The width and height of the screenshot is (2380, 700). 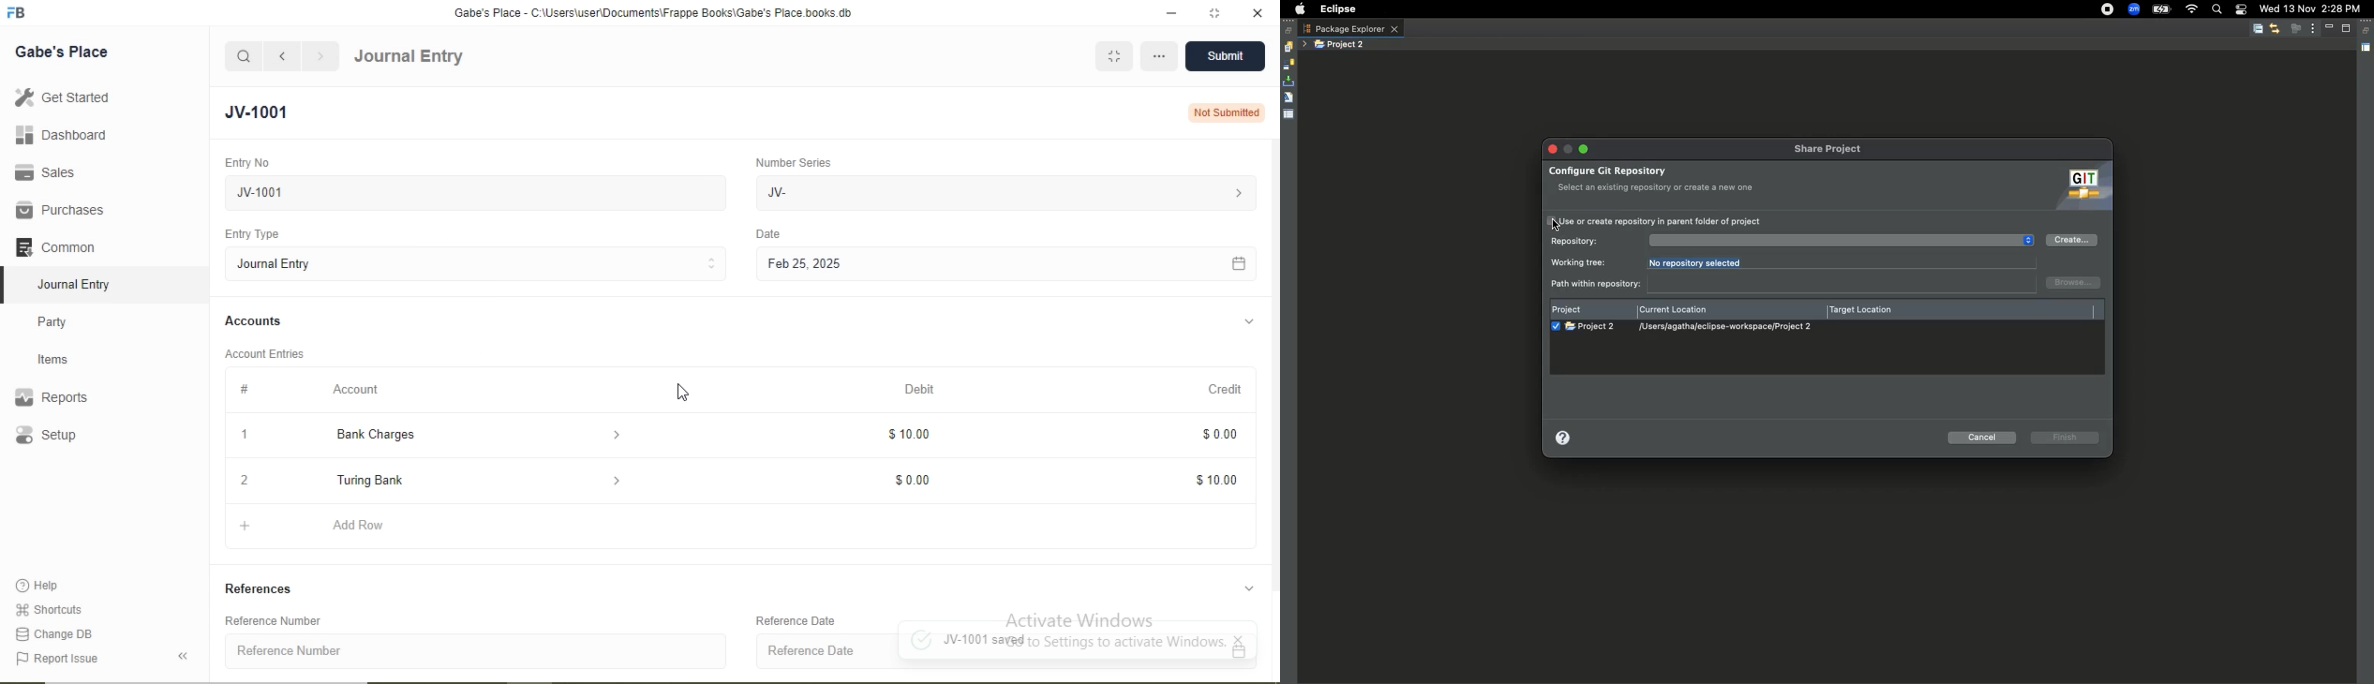 What do you see at coordinates (1219, 388) in the screenshot?
I see `Credit` at bounding box center [1219, 388].